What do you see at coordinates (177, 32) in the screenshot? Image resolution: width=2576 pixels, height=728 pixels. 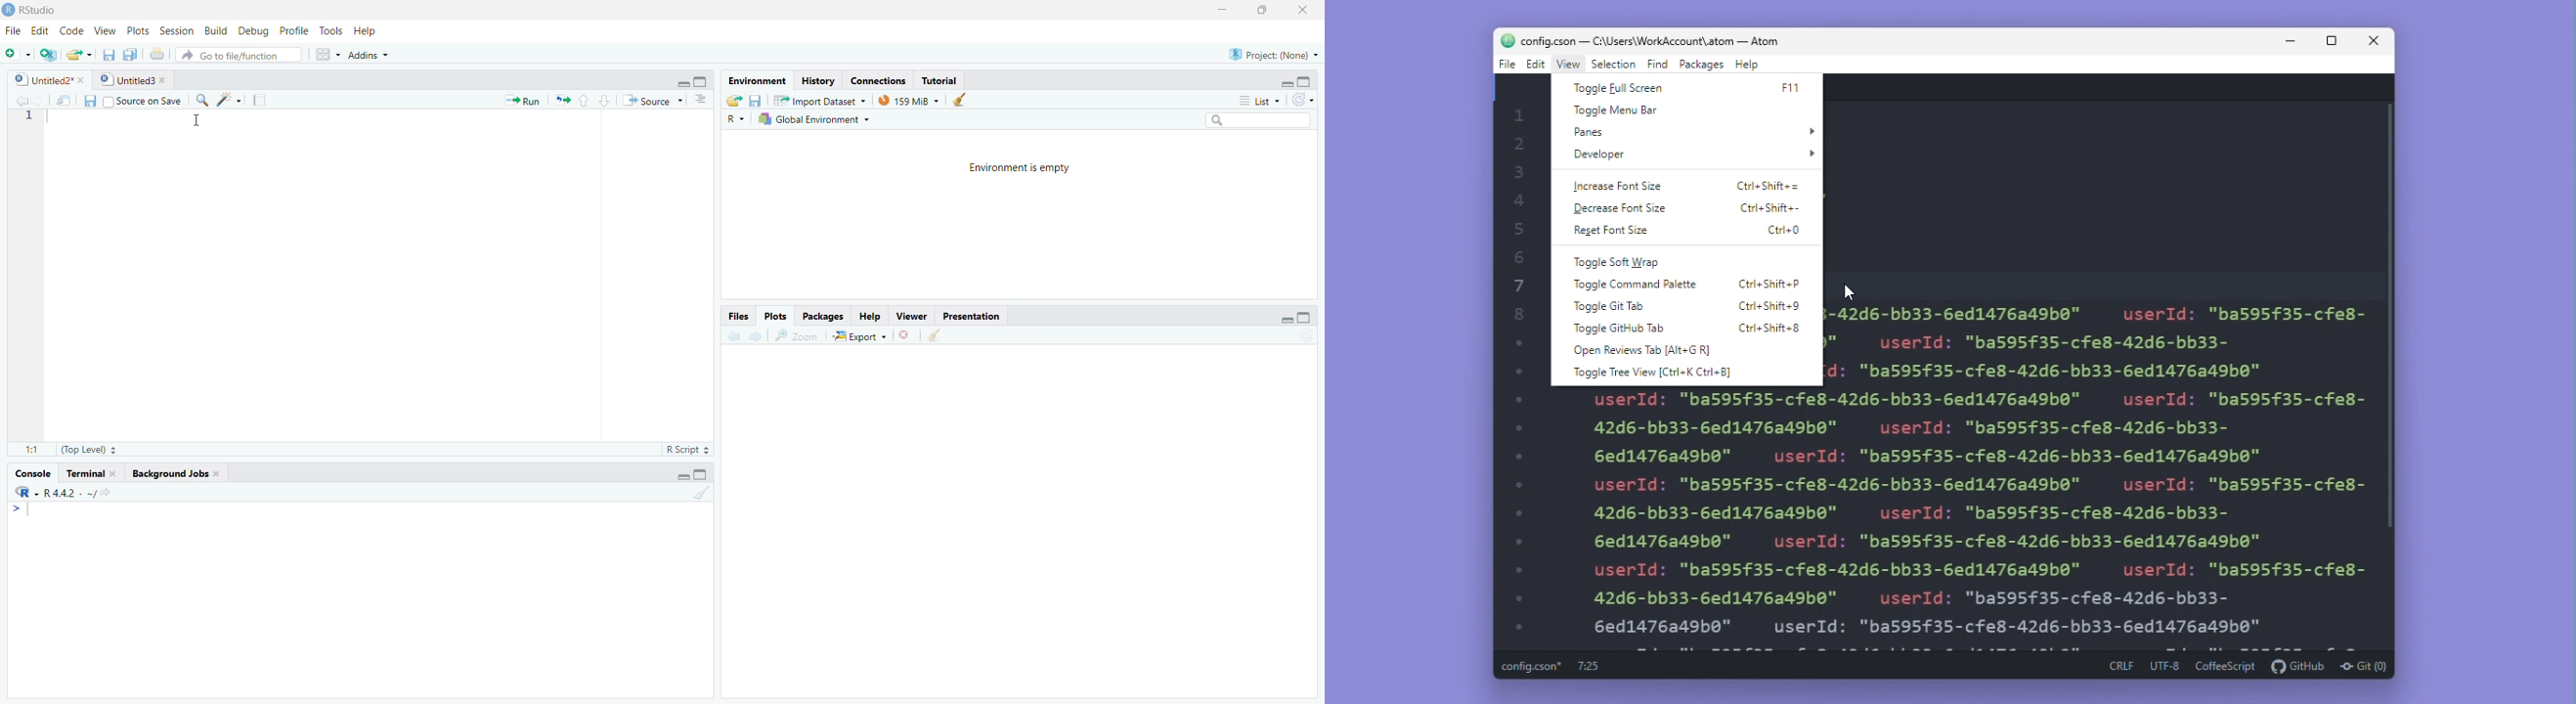 I see `Session` at bounding box center [177, 32].